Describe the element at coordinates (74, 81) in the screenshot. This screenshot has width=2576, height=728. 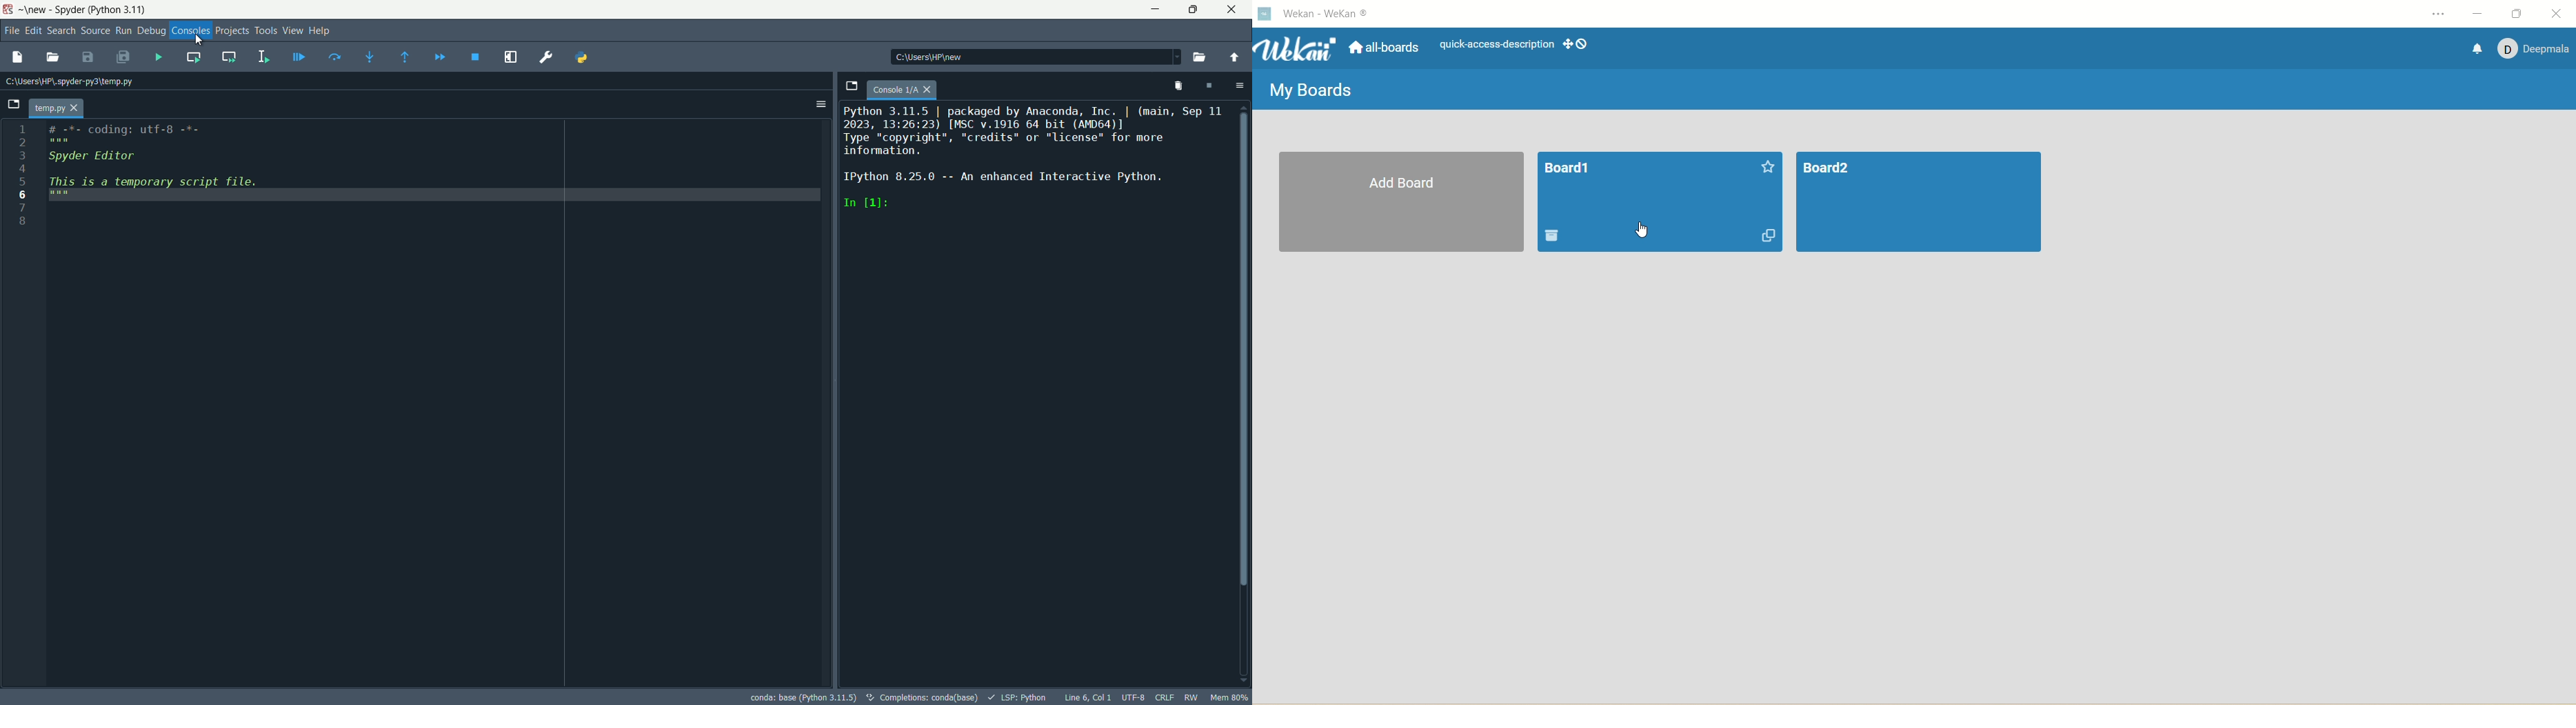
I see `Current Path: c:\users\hp\.spyder-py3\temp.py` at that location.